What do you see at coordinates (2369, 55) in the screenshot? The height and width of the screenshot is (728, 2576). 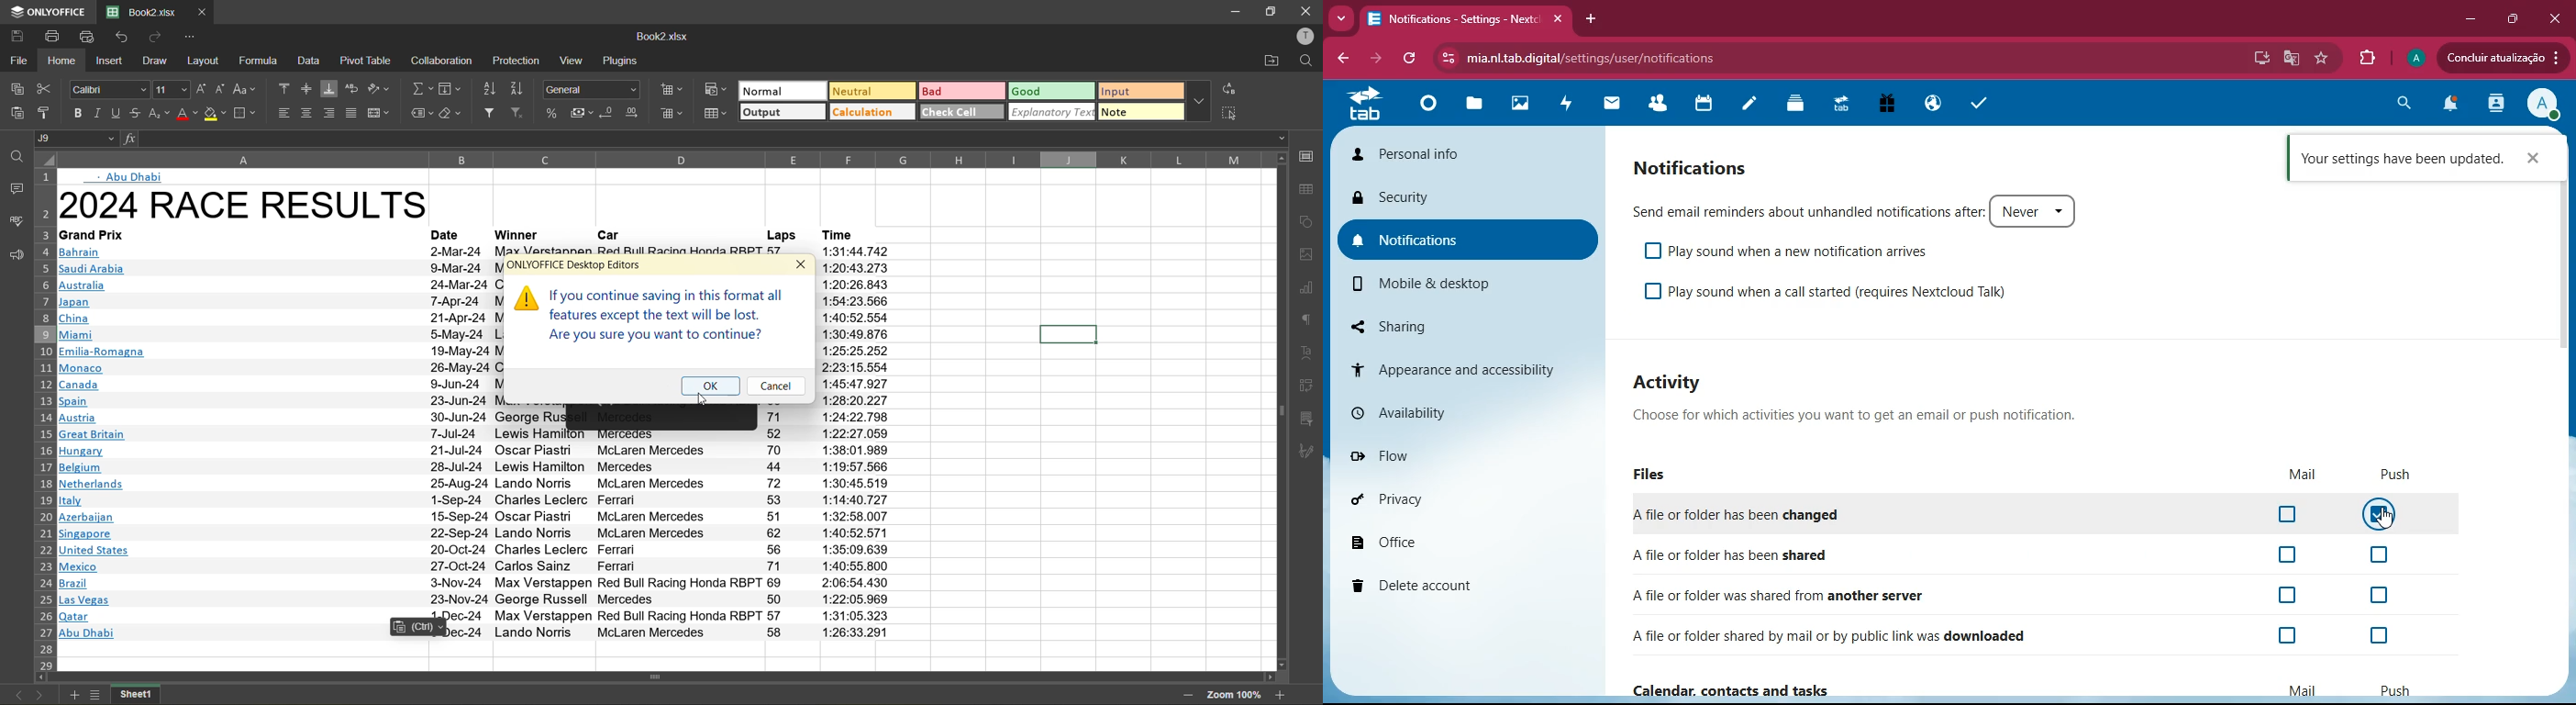 I see `extensions` at bounding box center [2369, 55].